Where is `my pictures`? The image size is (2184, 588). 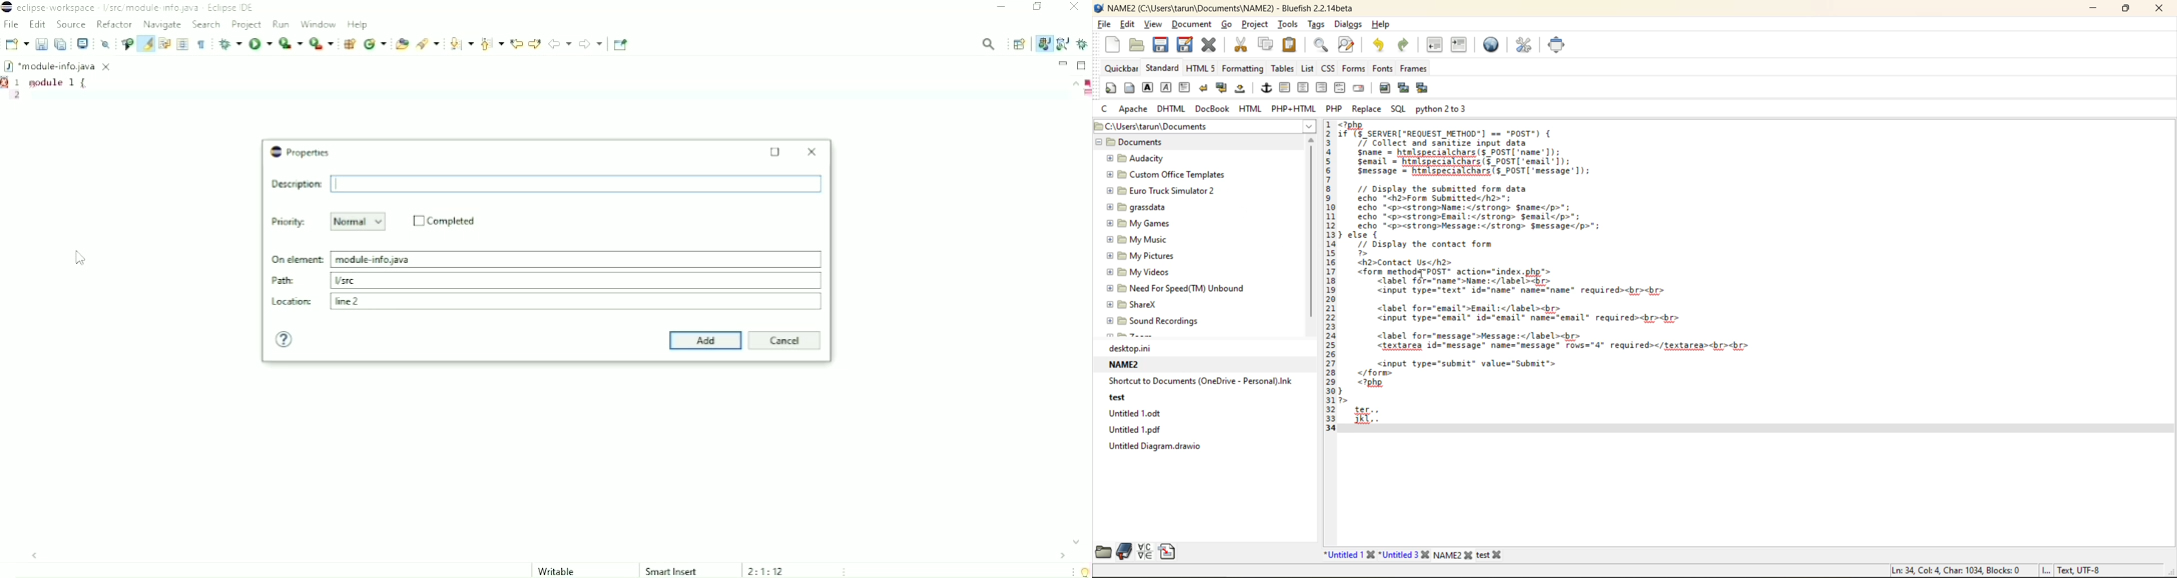 my pictures is located at coordinates (1151, 256).